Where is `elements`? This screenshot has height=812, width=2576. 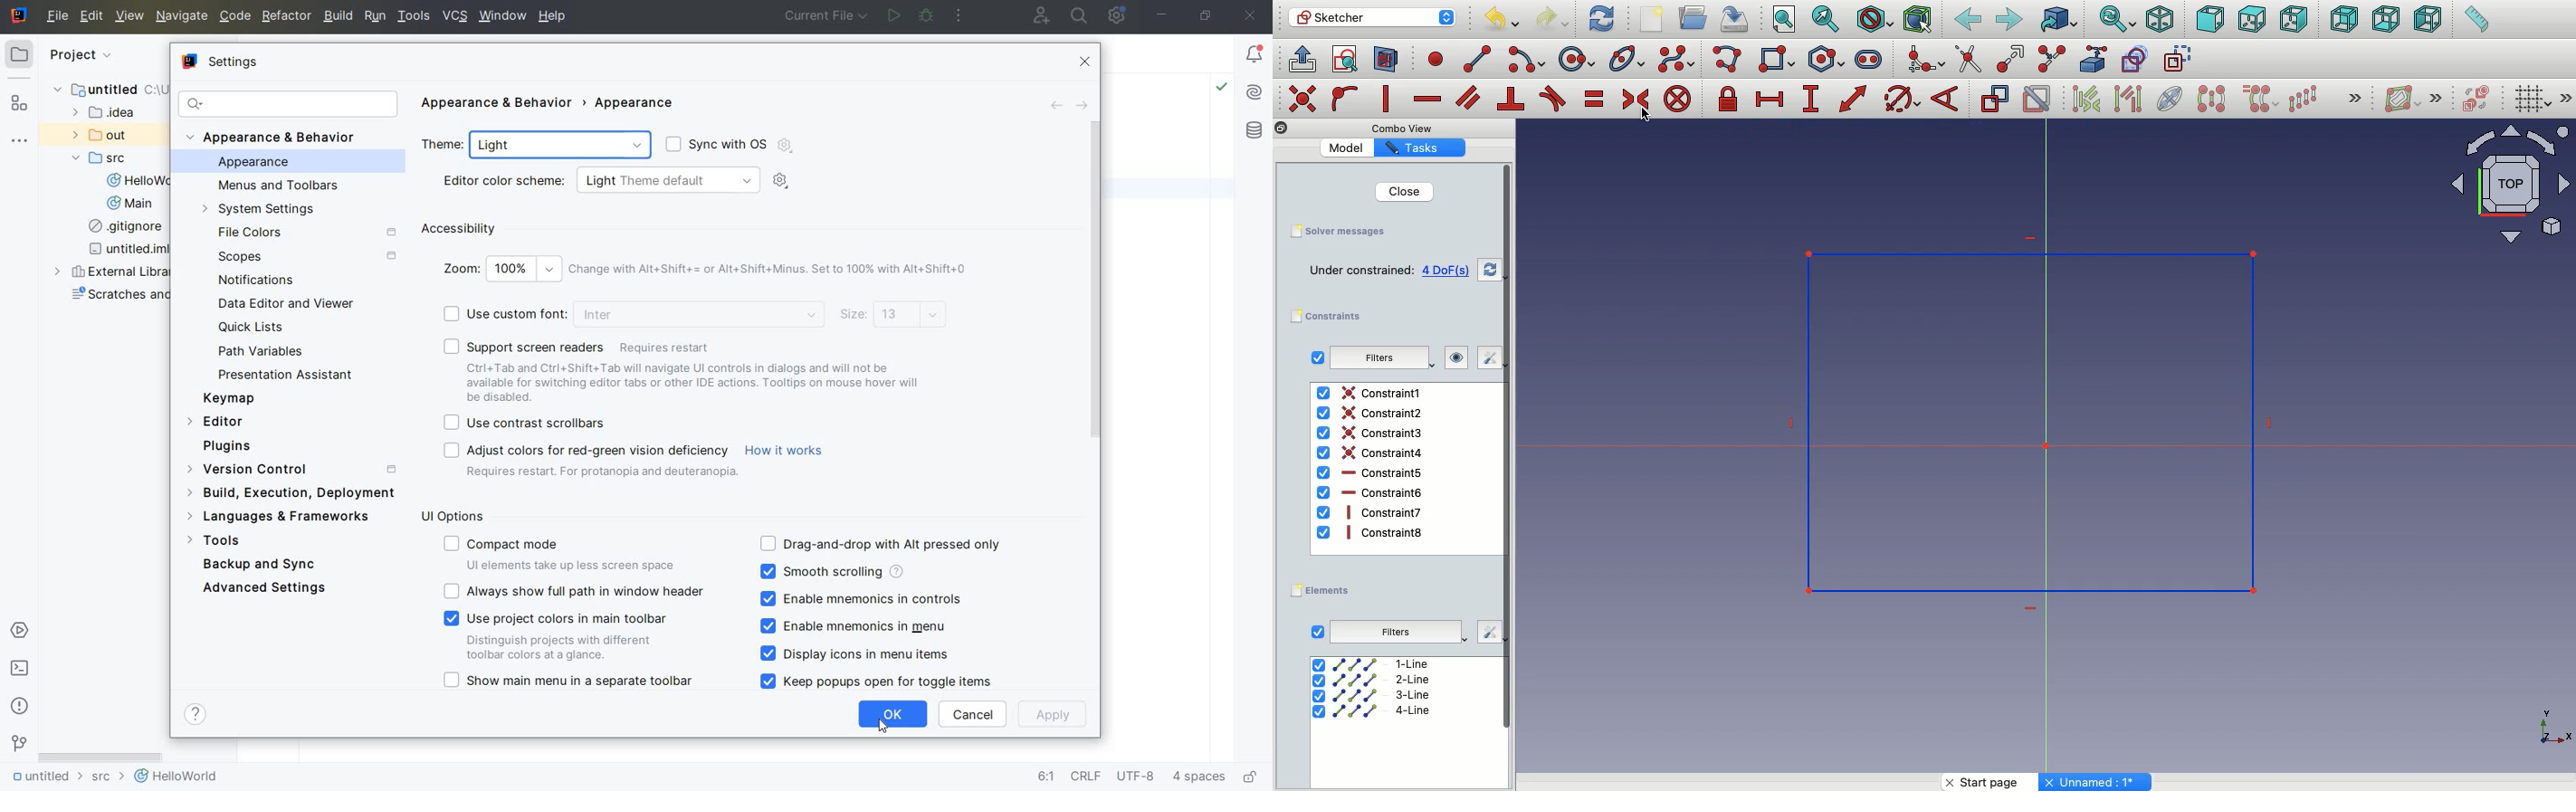
elements is located at coordinates (1323, 591).